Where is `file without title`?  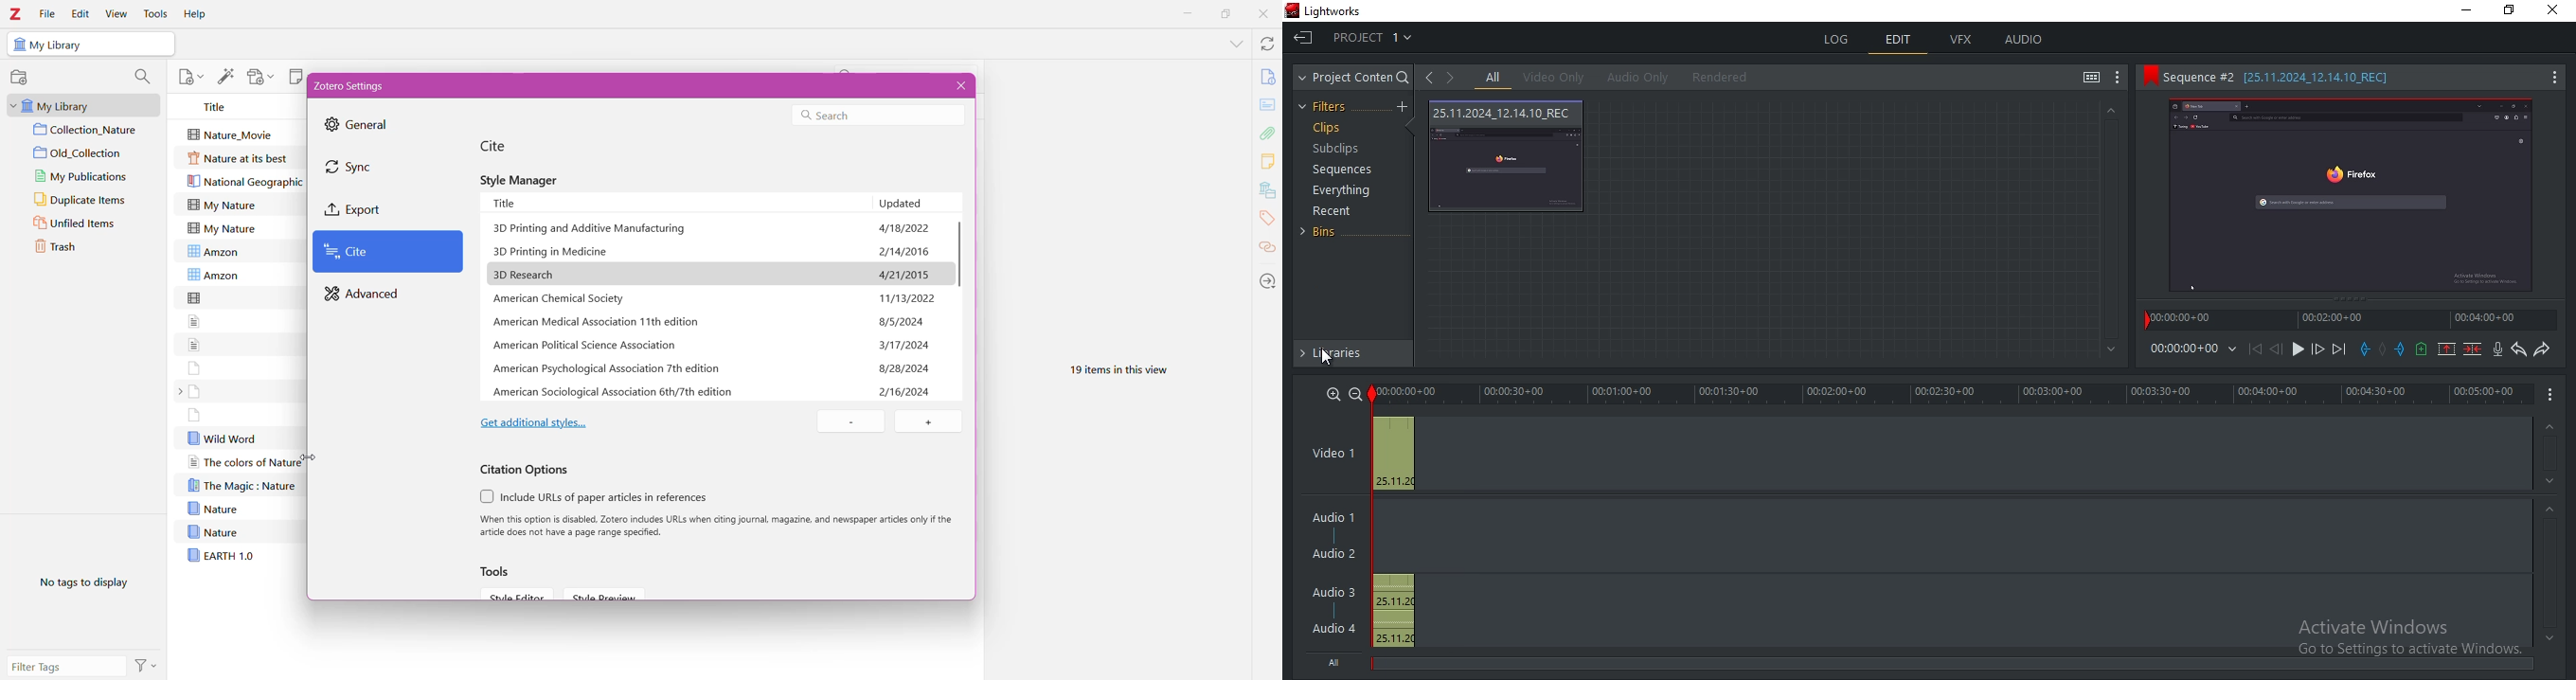
file without title is located at coordinates (196, 297).